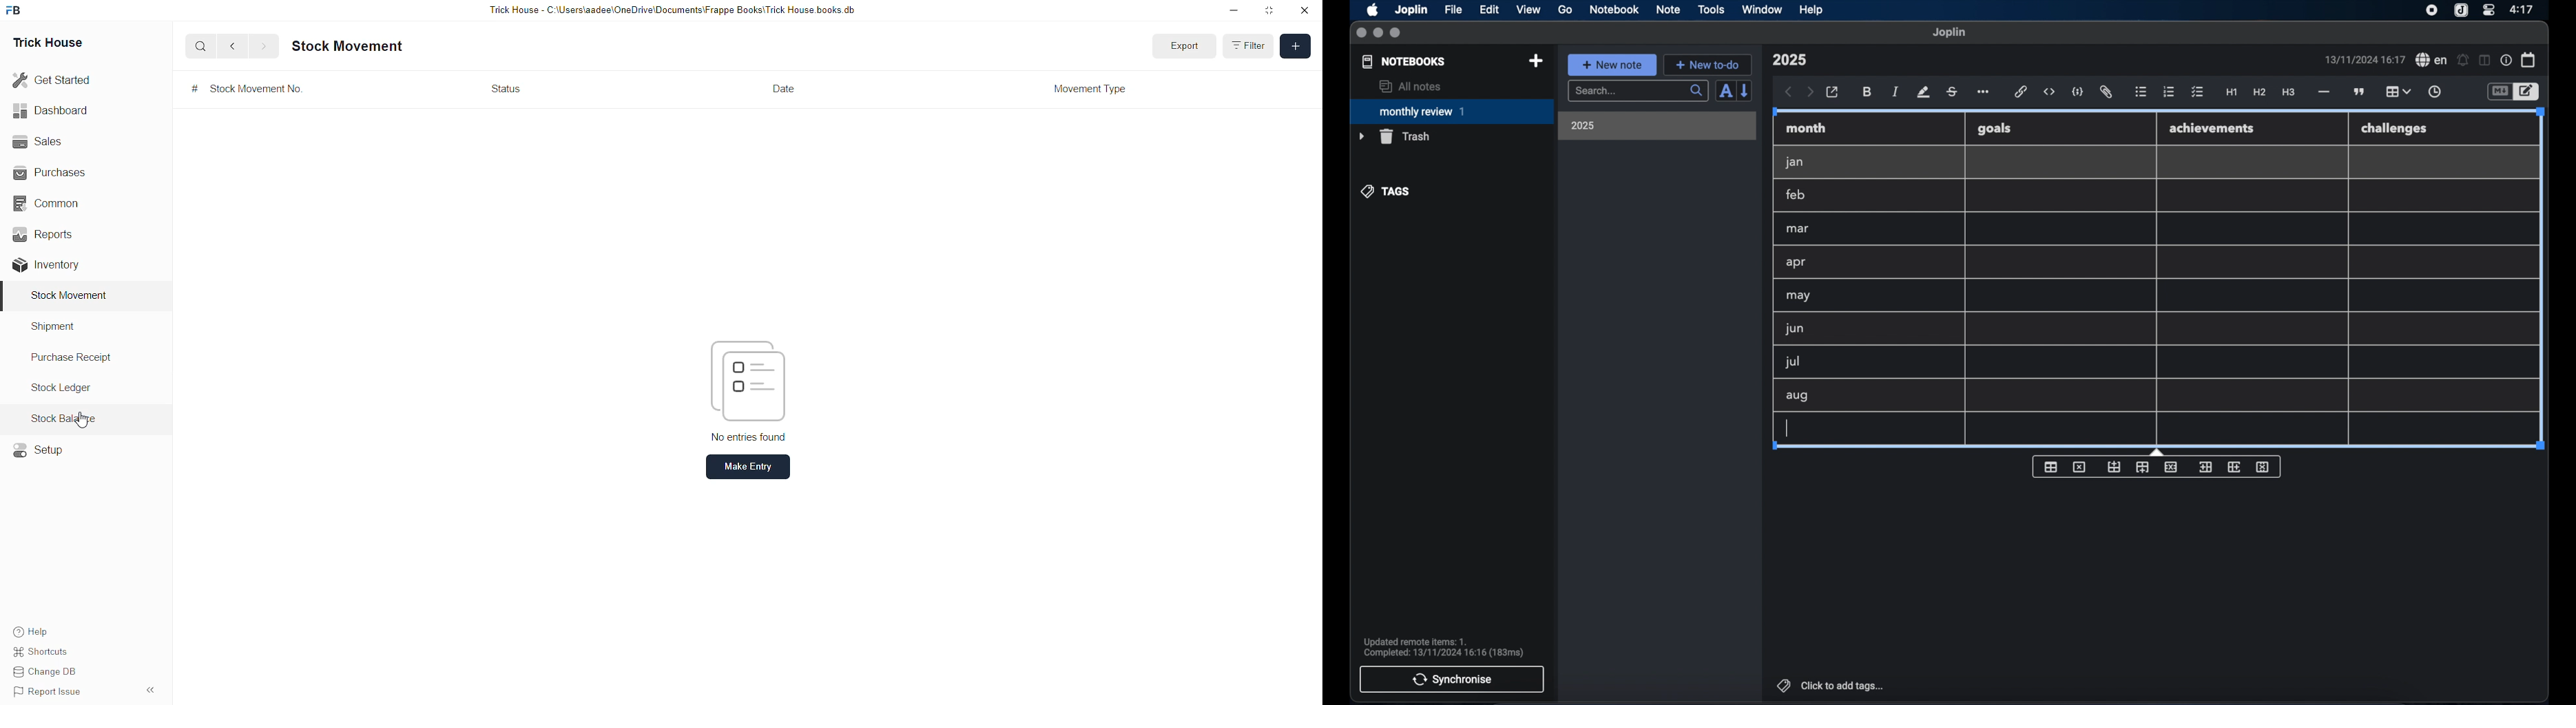  I want to click on table highlighted, so click(2397, 91).